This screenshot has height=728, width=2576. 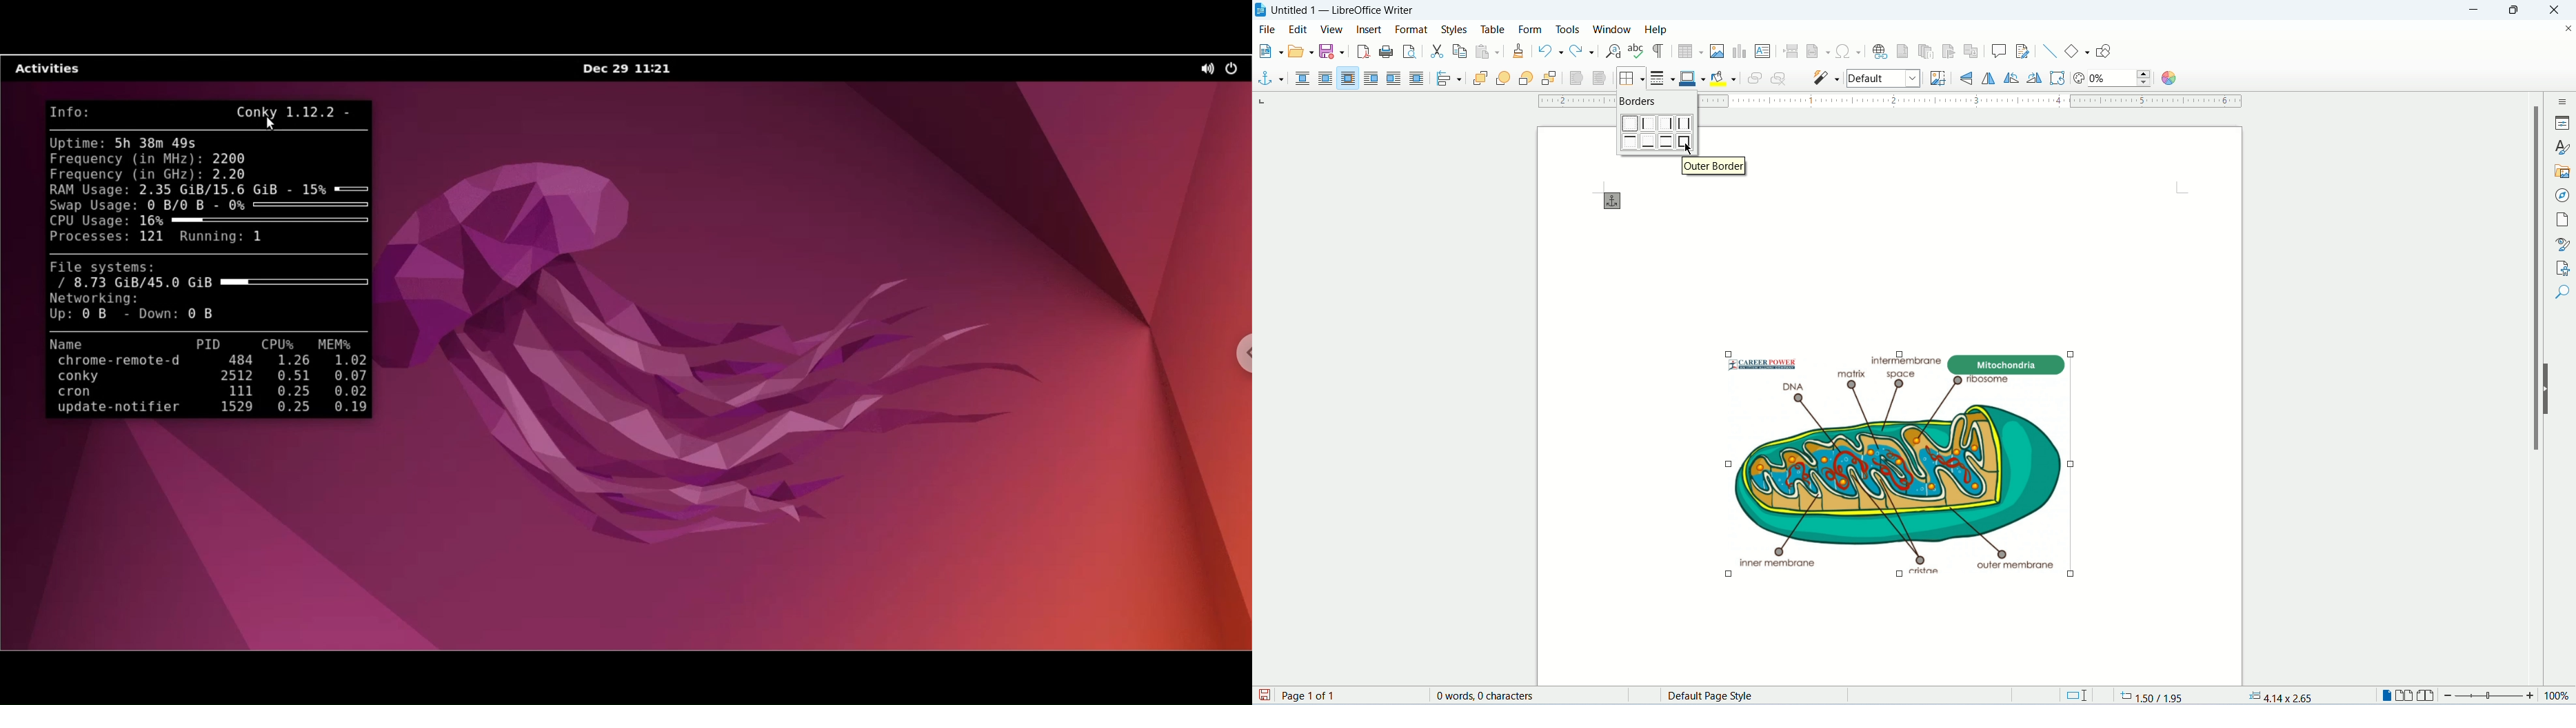 What do you see at coordinates (2105, 50) in the screenshot?
I see `show draw functions` at bounding box center [2105, 50].